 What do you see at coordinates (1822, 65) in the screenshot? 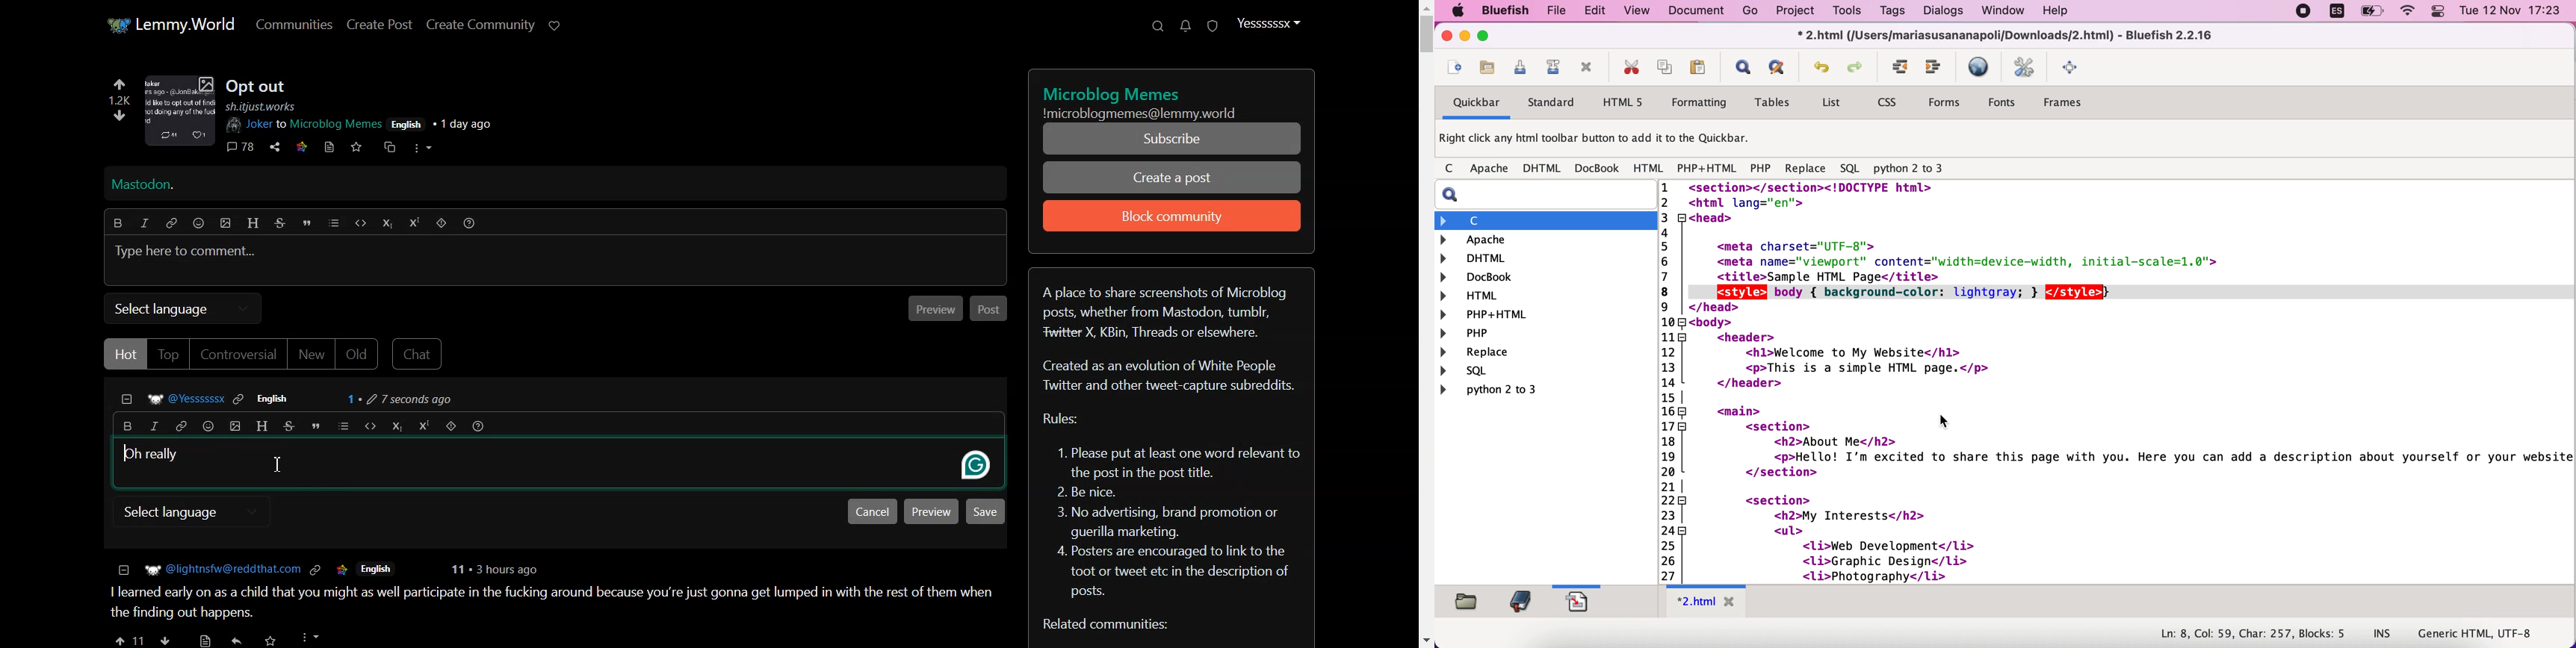
I see `undo` at bounding box center [1822, 65].